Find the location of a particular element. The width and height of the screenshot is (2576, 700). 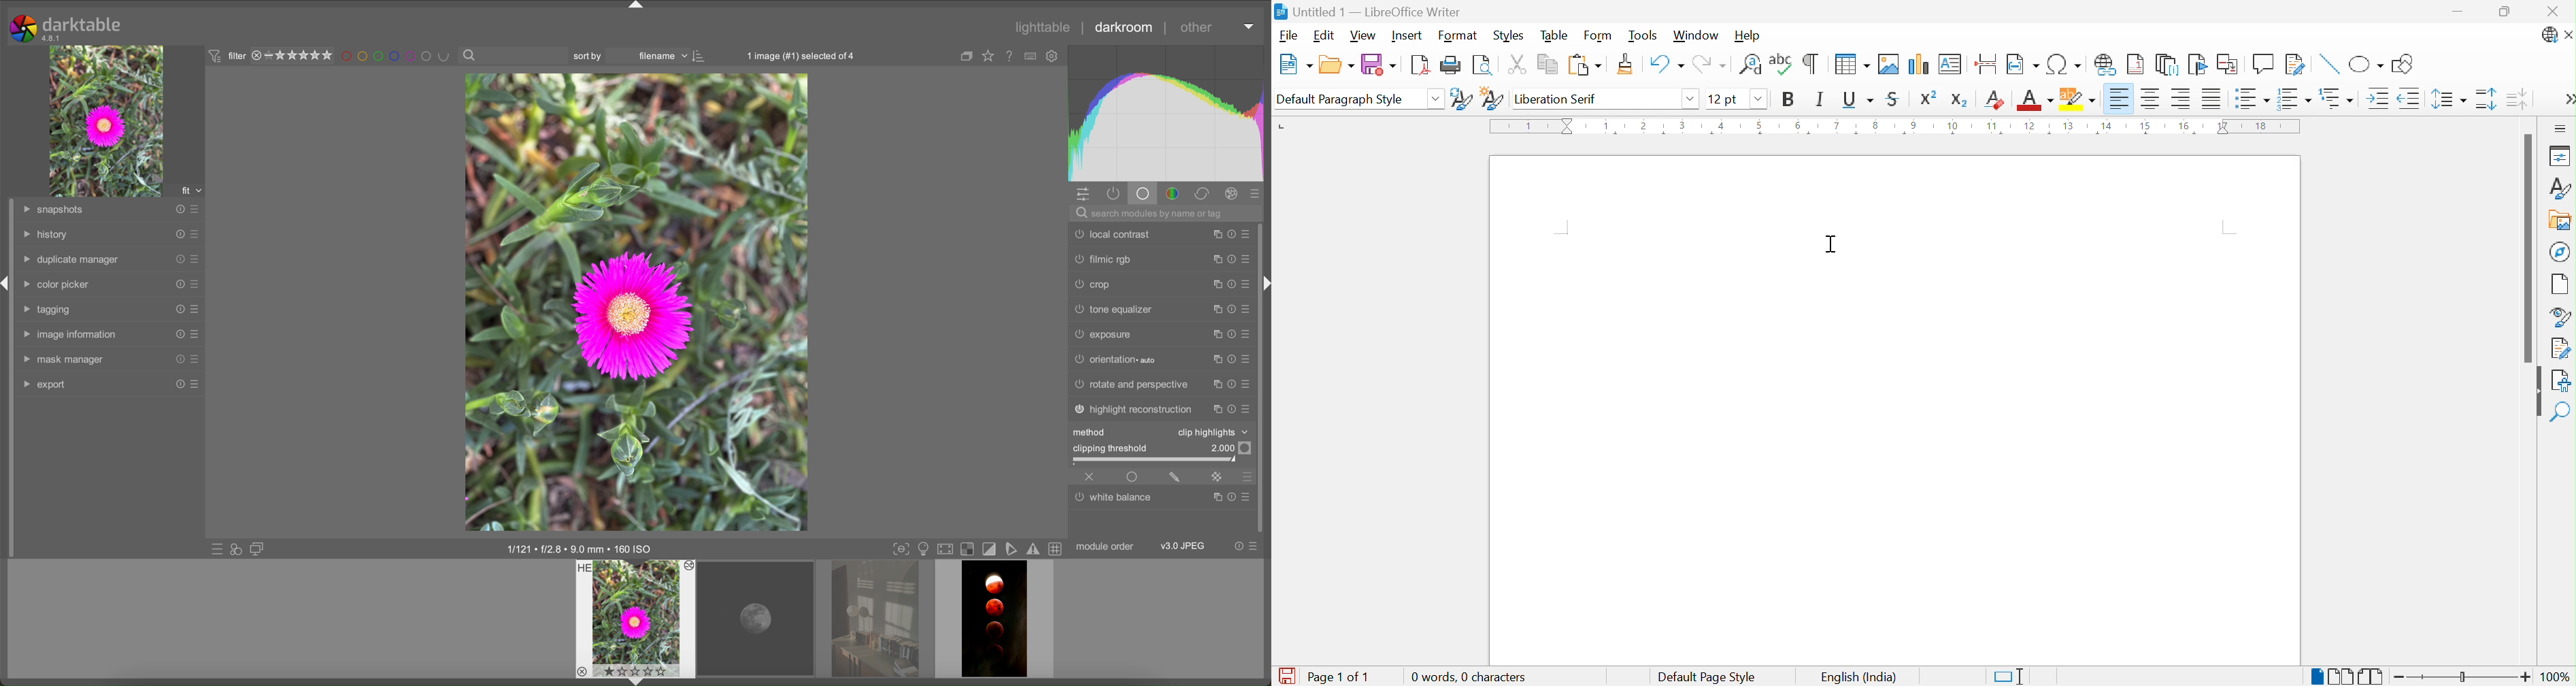

arrow is located at coordinates (635, 681).